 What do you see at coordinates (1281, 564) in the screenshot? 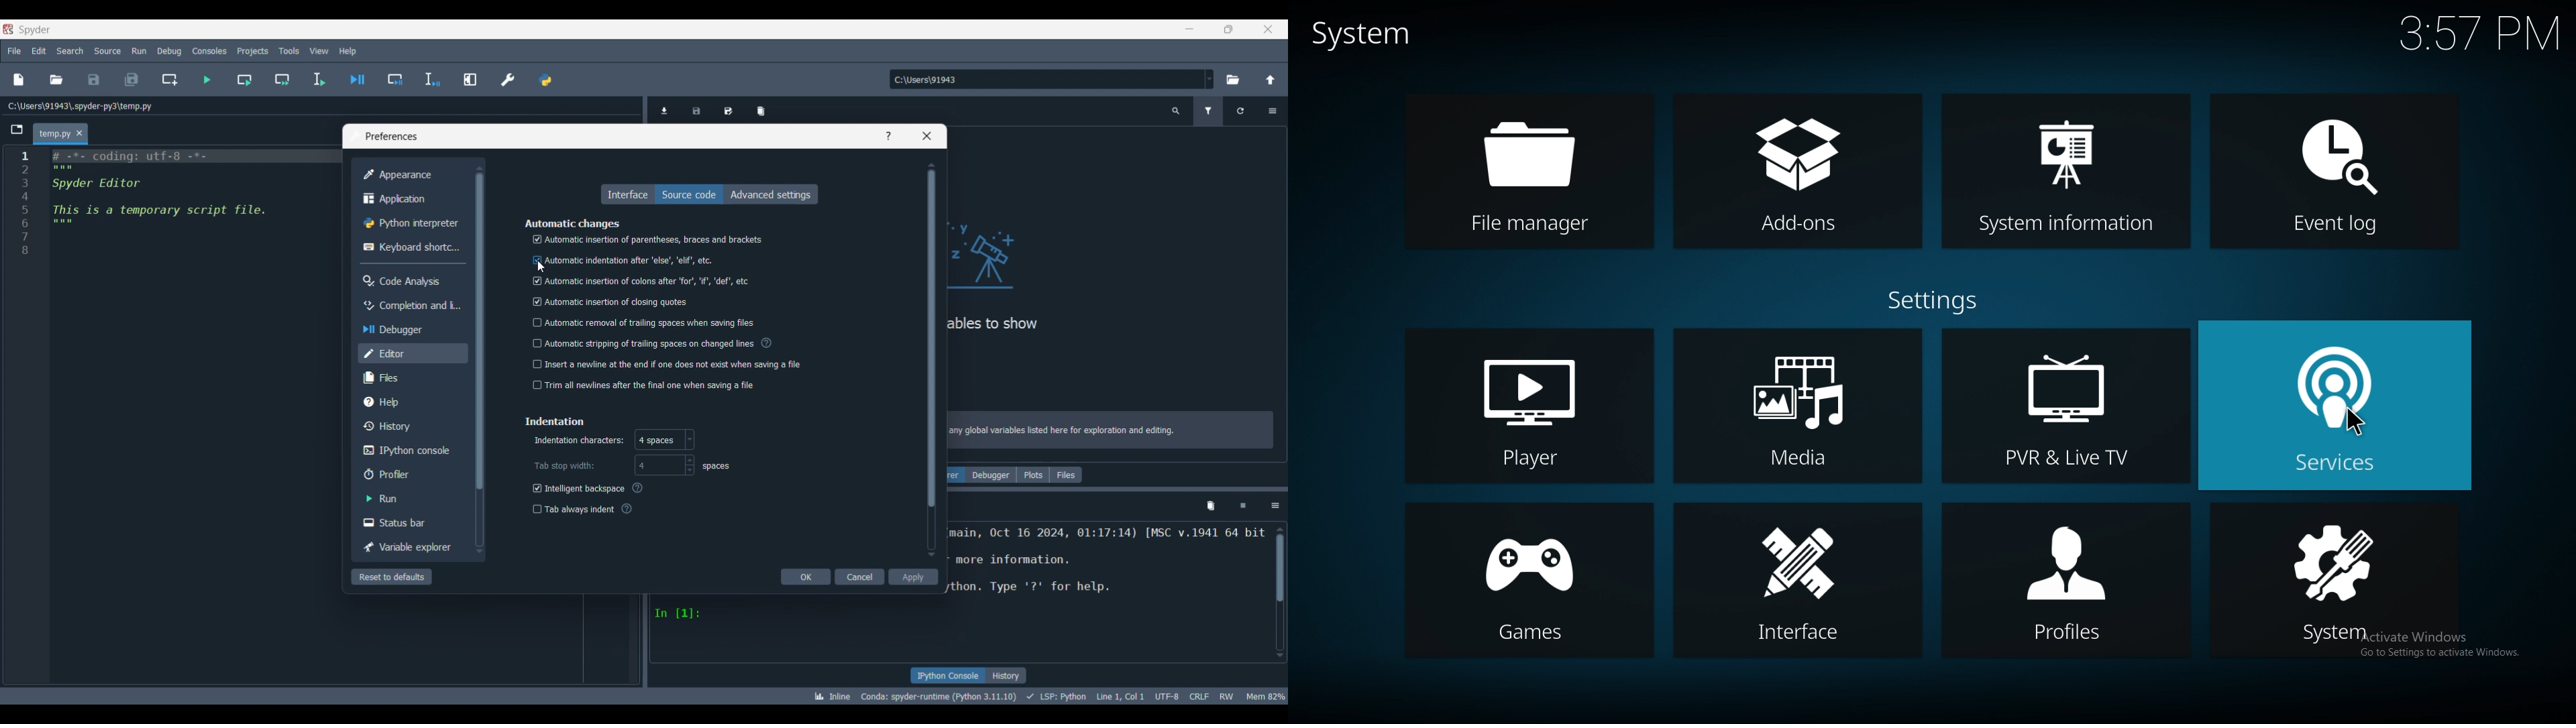
I see `scrollbar` at bounding box center [1281, 564].